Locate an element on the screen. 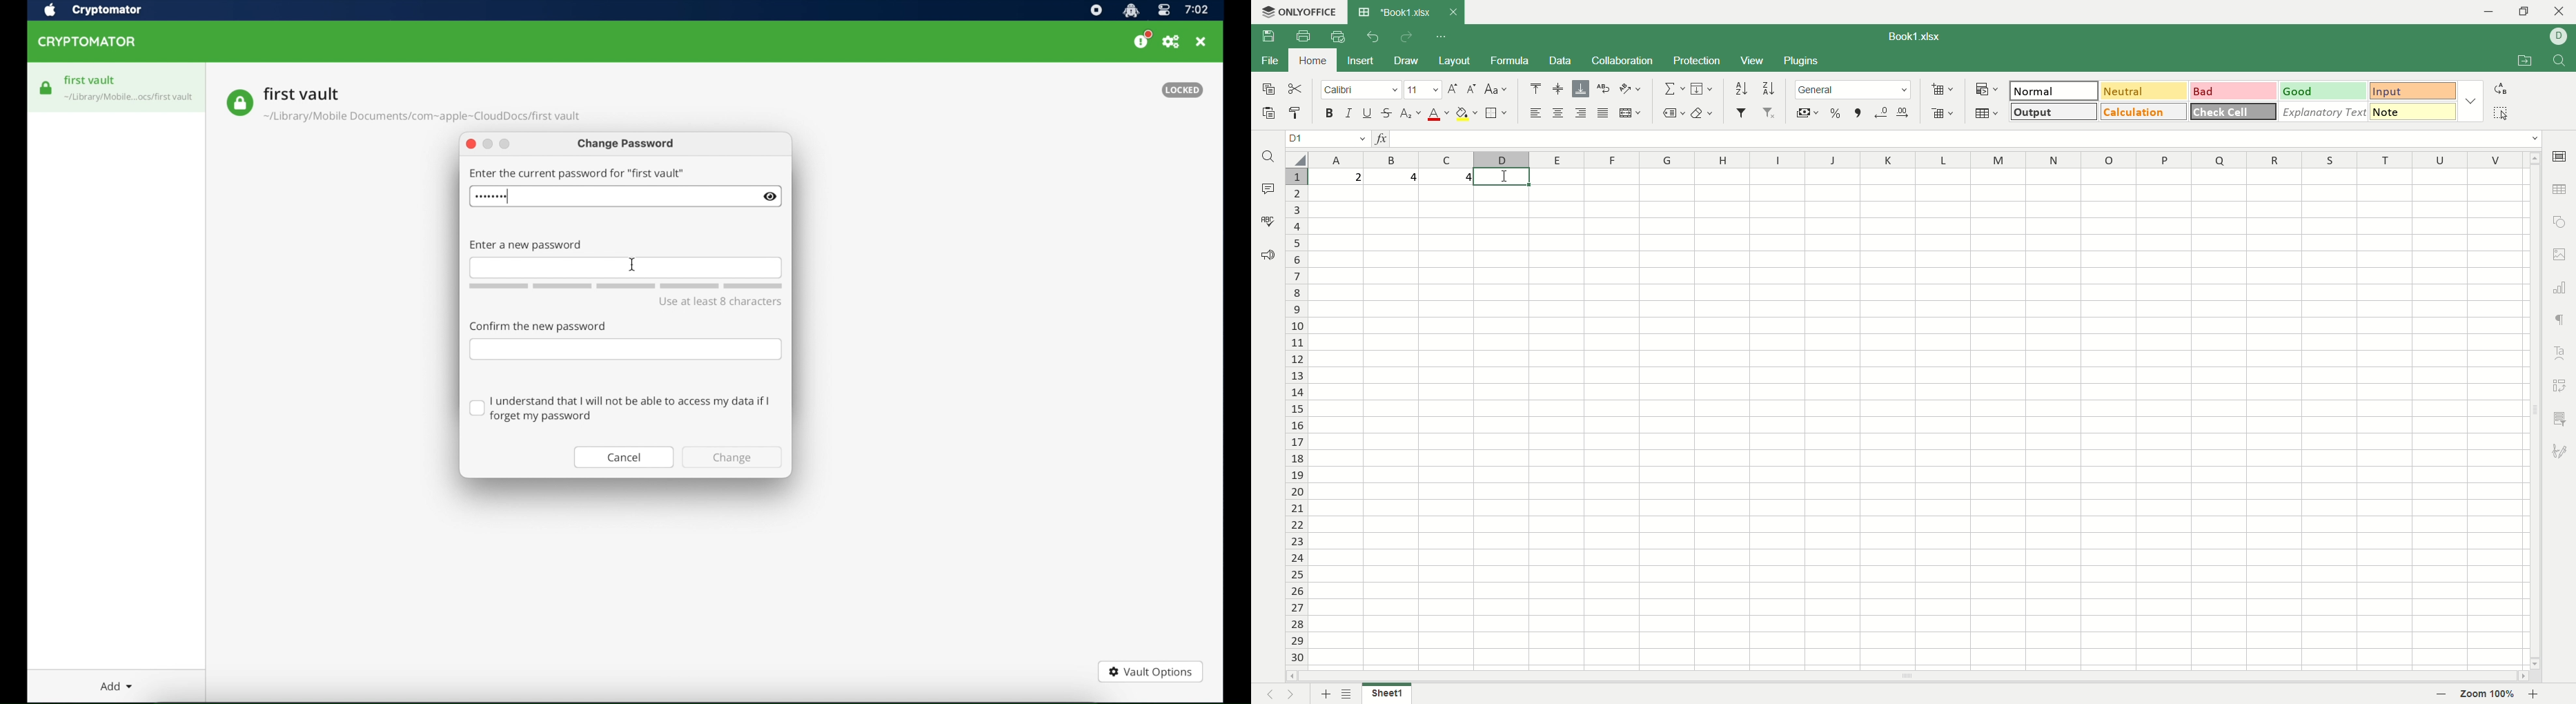 This screenshot has height=728, width=2576. image settings is located at coordinates (2562, 255).